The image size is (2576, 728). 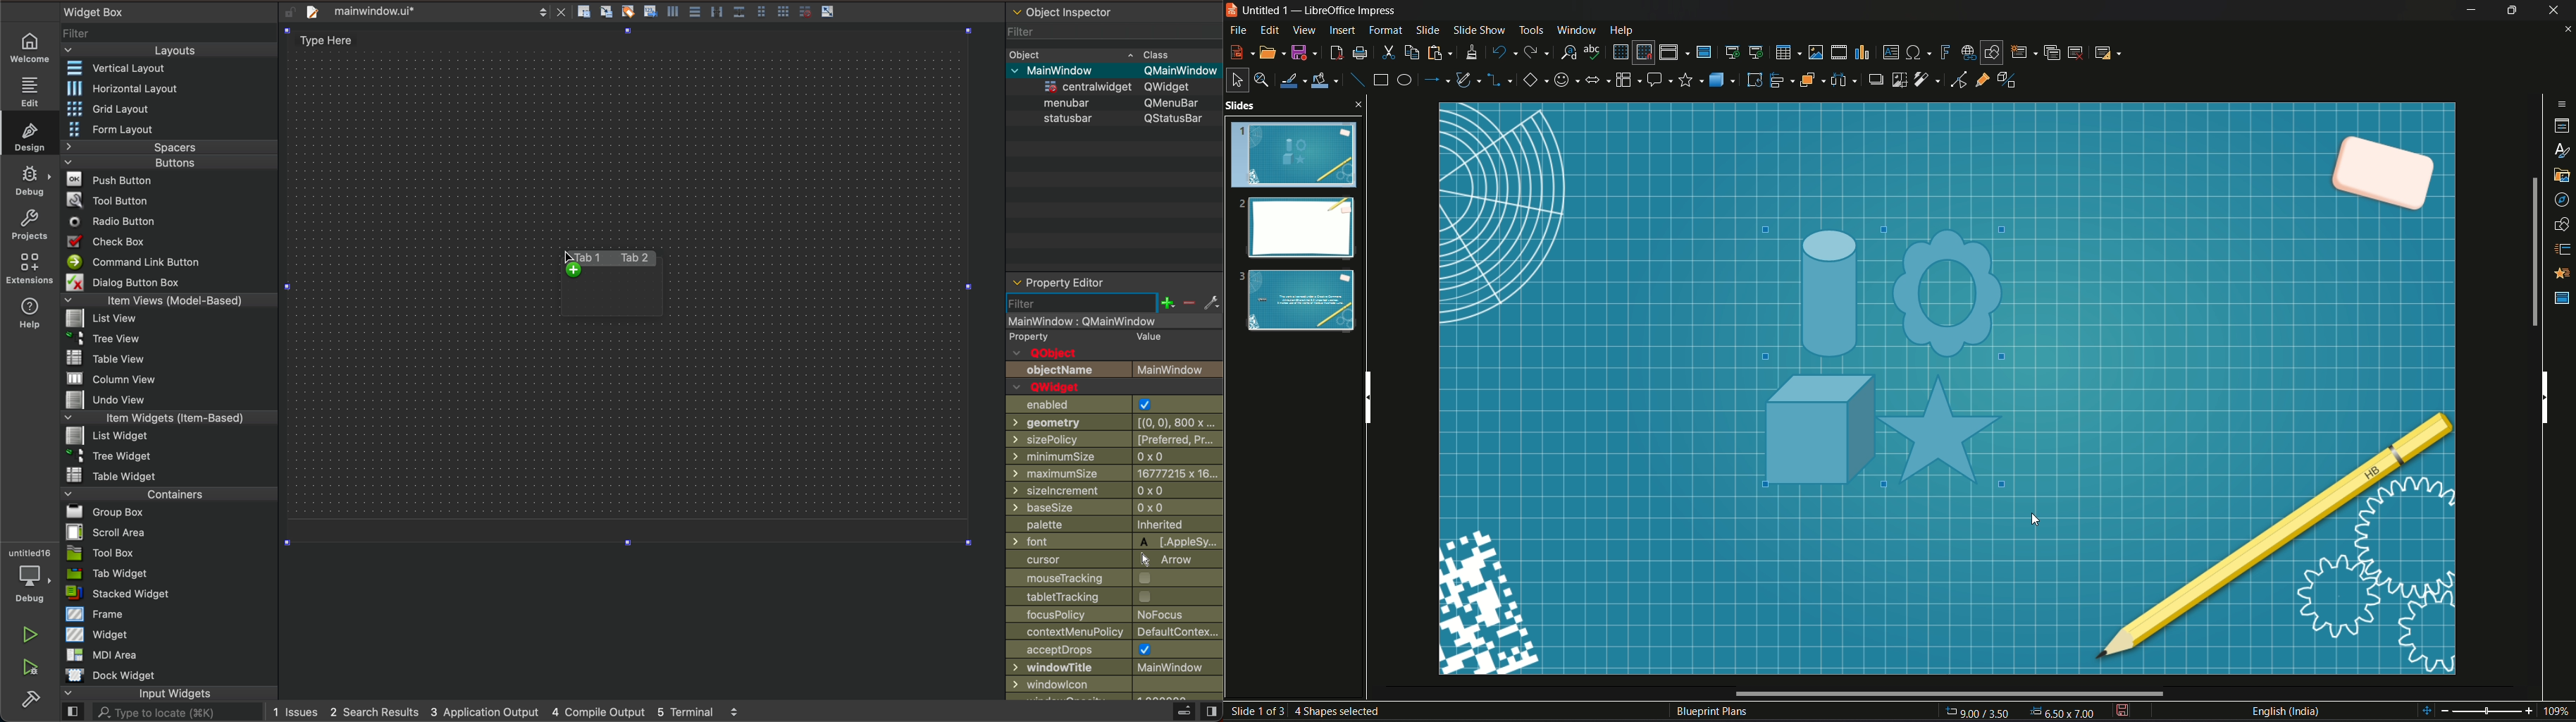 I want to click on Edit, so click(x=1270, y=30).